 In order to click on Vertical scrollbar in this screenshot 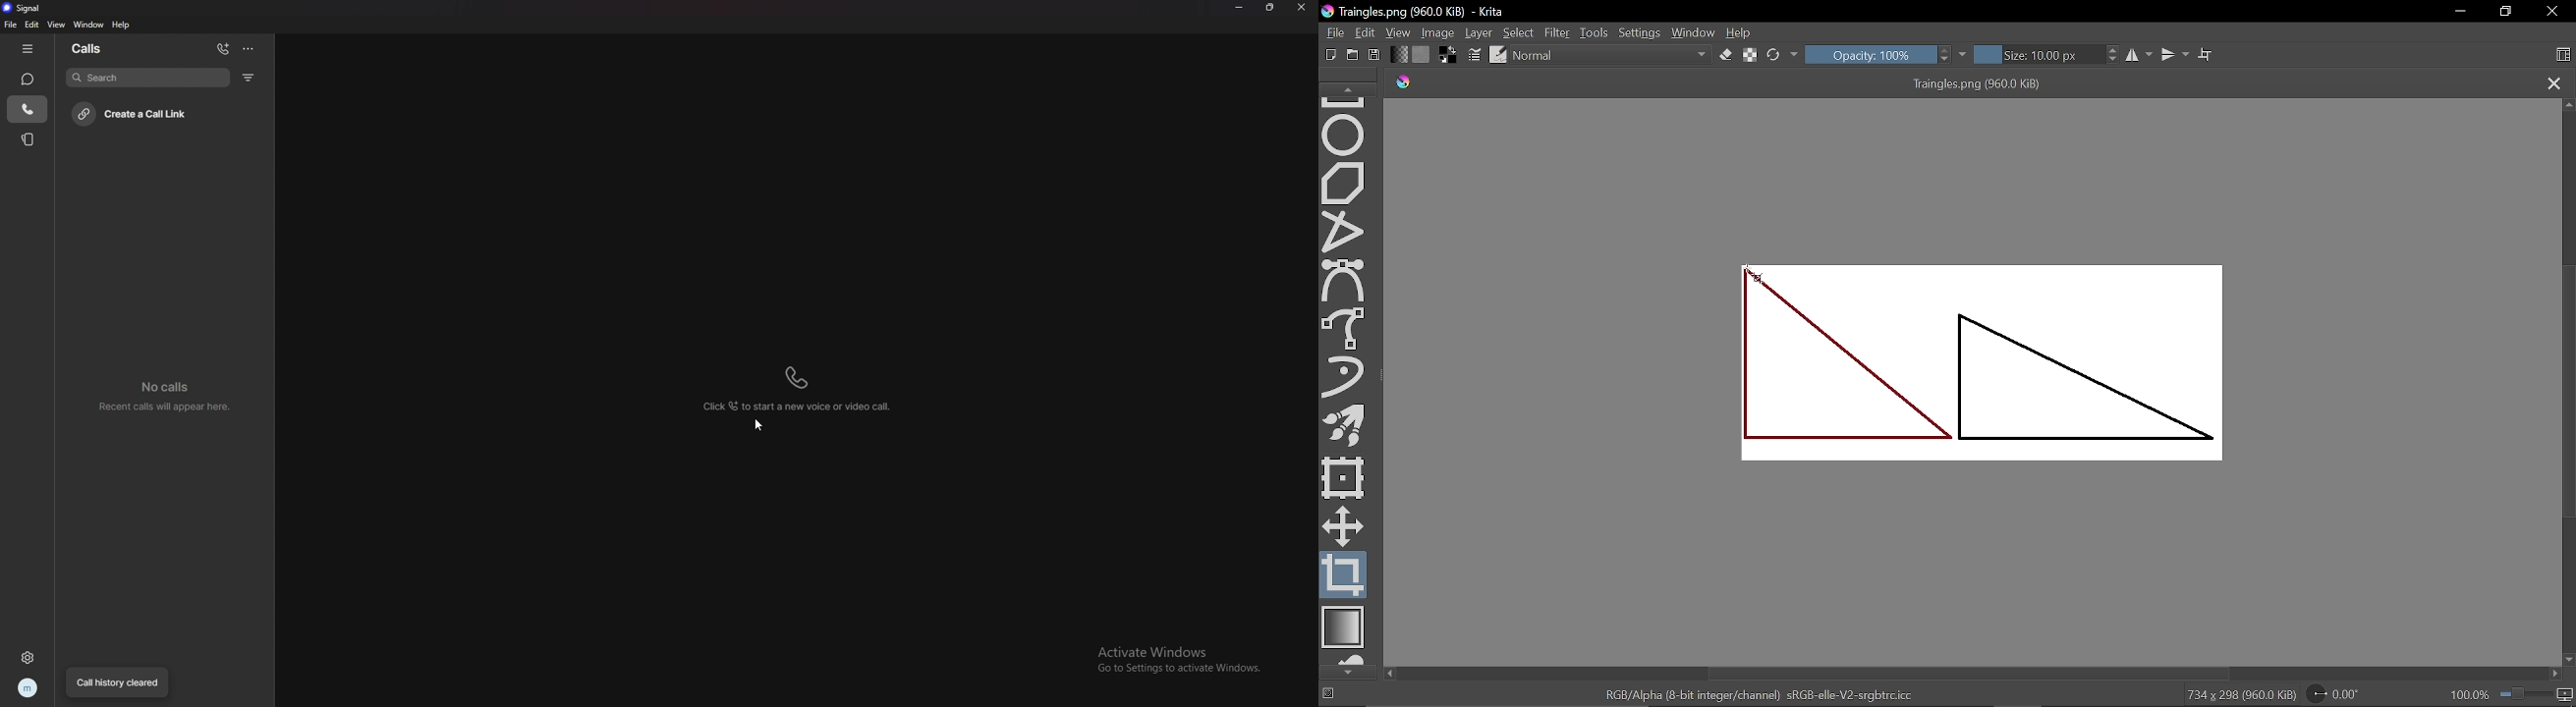, I will do `click(1972, 674)`.